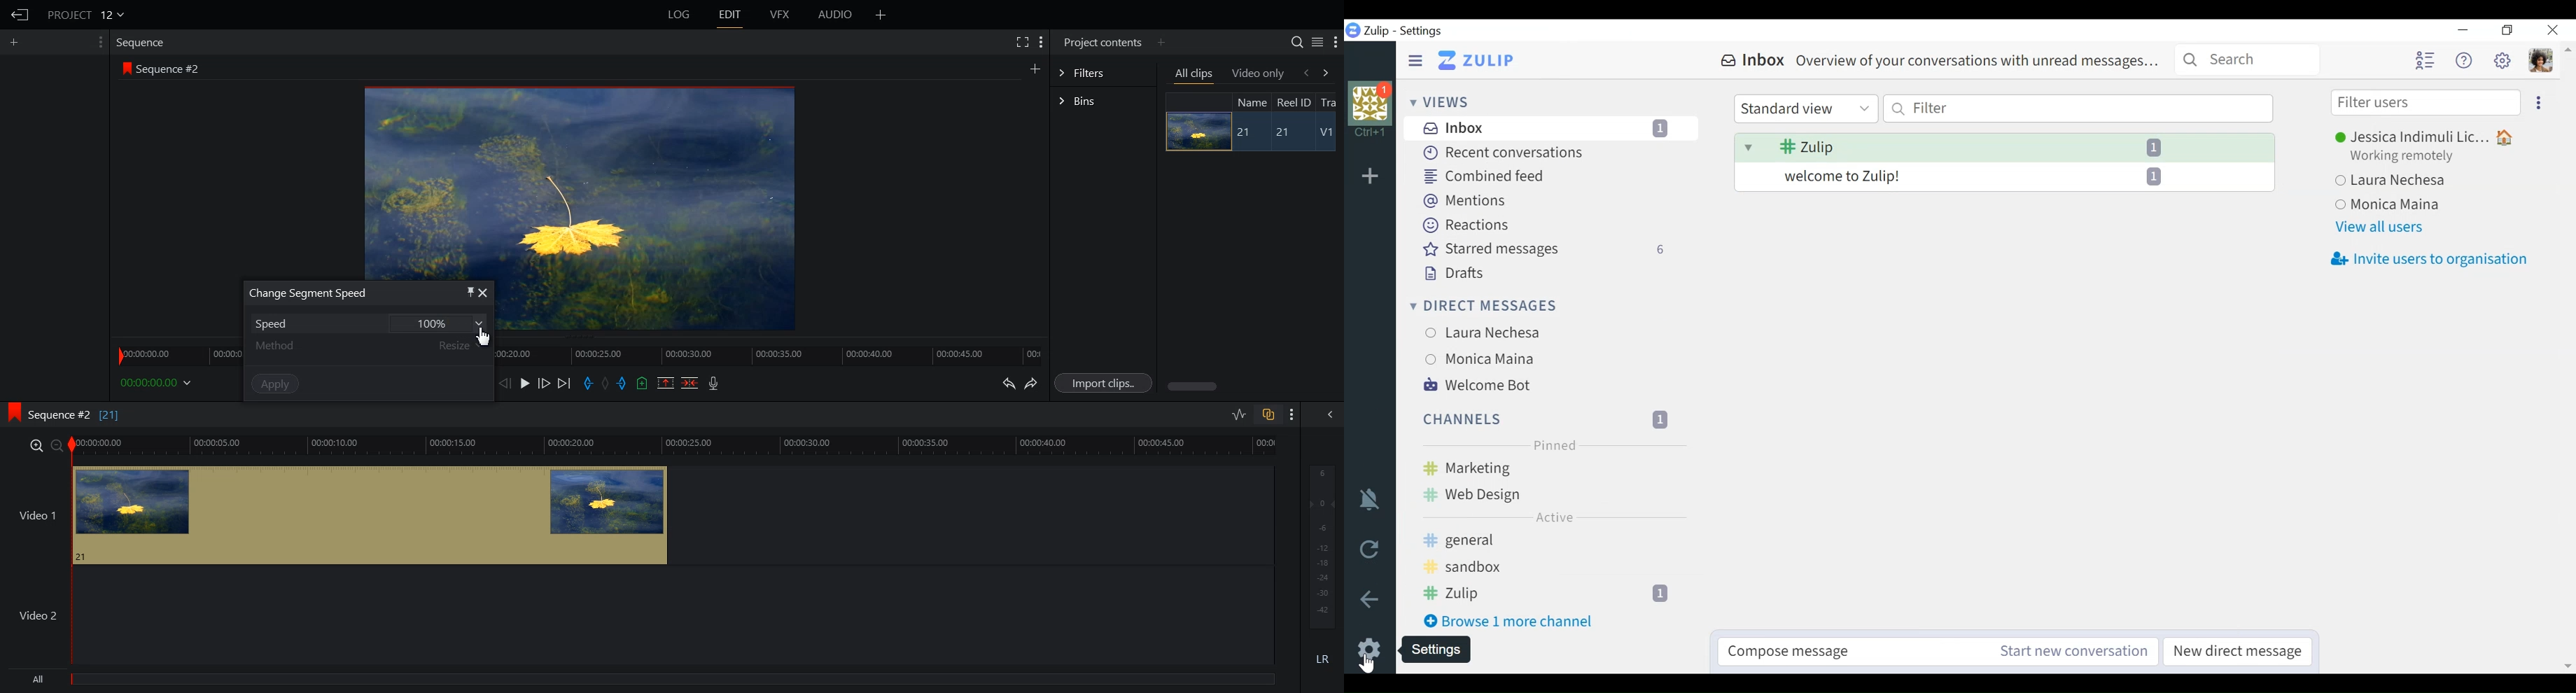 The image size is (2576, 700). I want to click on Clear all marks, so click(606, 384).